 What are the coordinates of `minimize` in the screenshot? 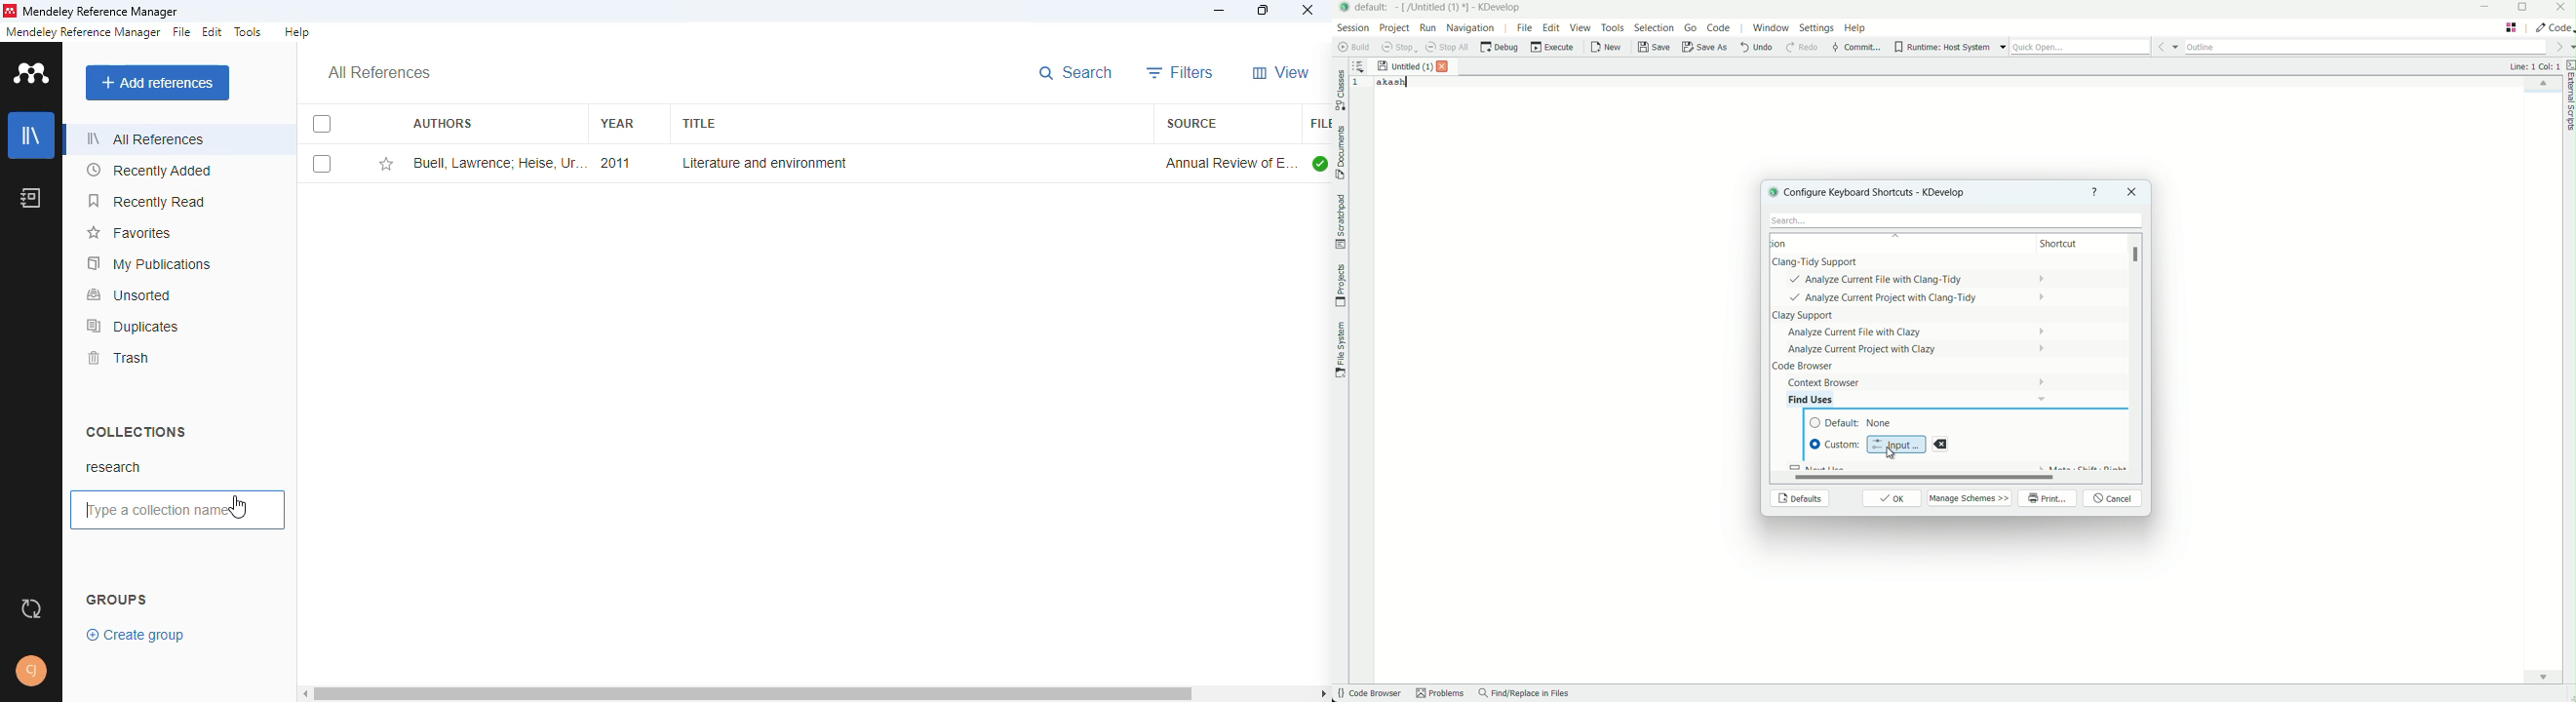 It's located at (1220, 12).